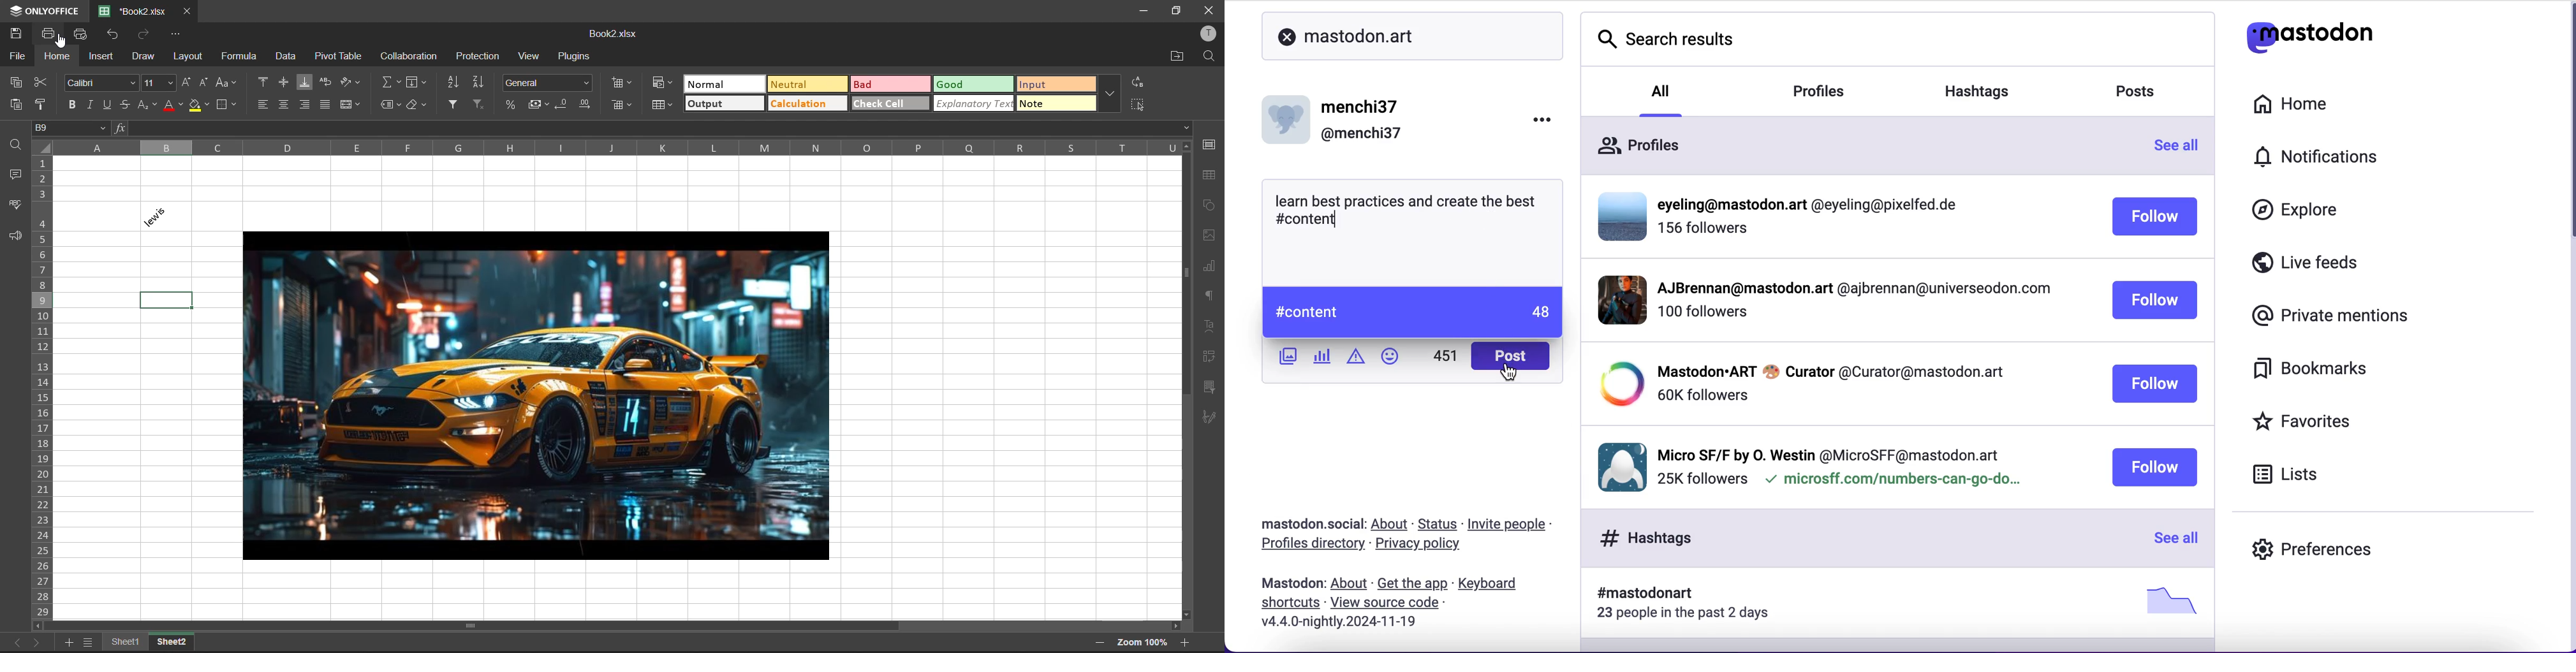  What do you see at coordinates (1852, 291) in the screenshot?
I see `profile` at bounding box center [1852, 291].